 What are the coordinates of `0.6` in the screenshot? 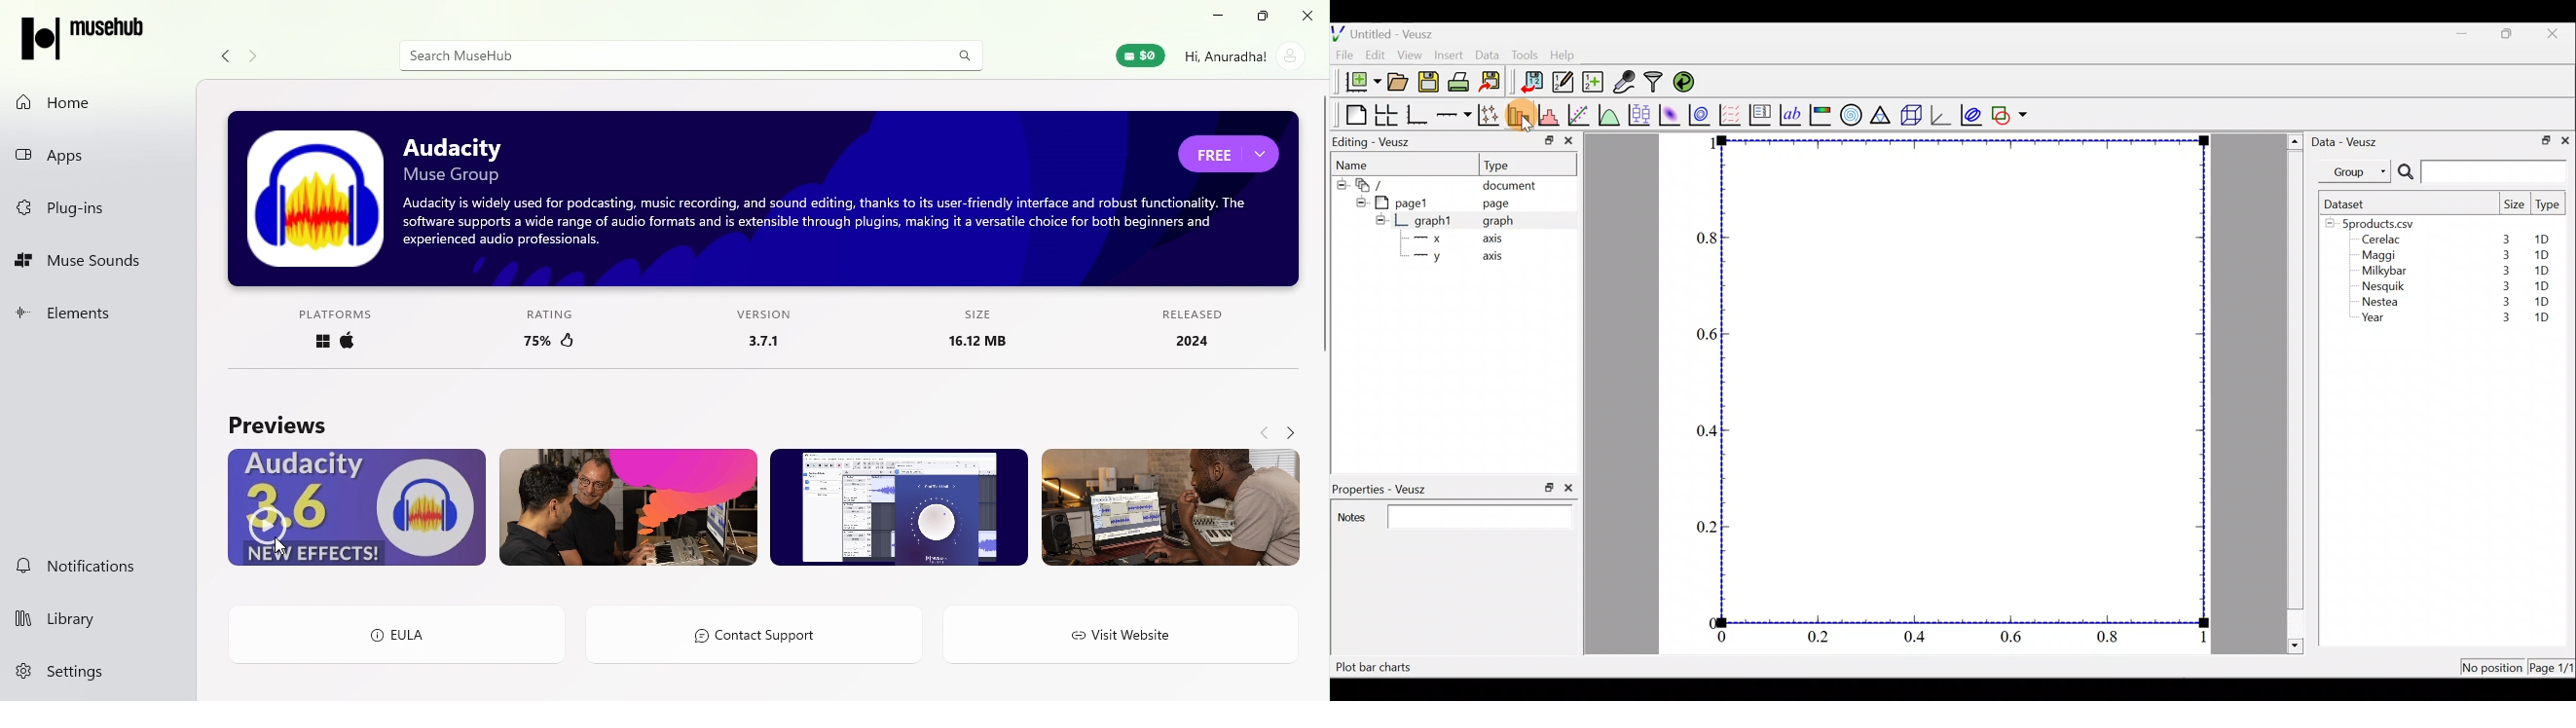 It's located at (1704, 334).